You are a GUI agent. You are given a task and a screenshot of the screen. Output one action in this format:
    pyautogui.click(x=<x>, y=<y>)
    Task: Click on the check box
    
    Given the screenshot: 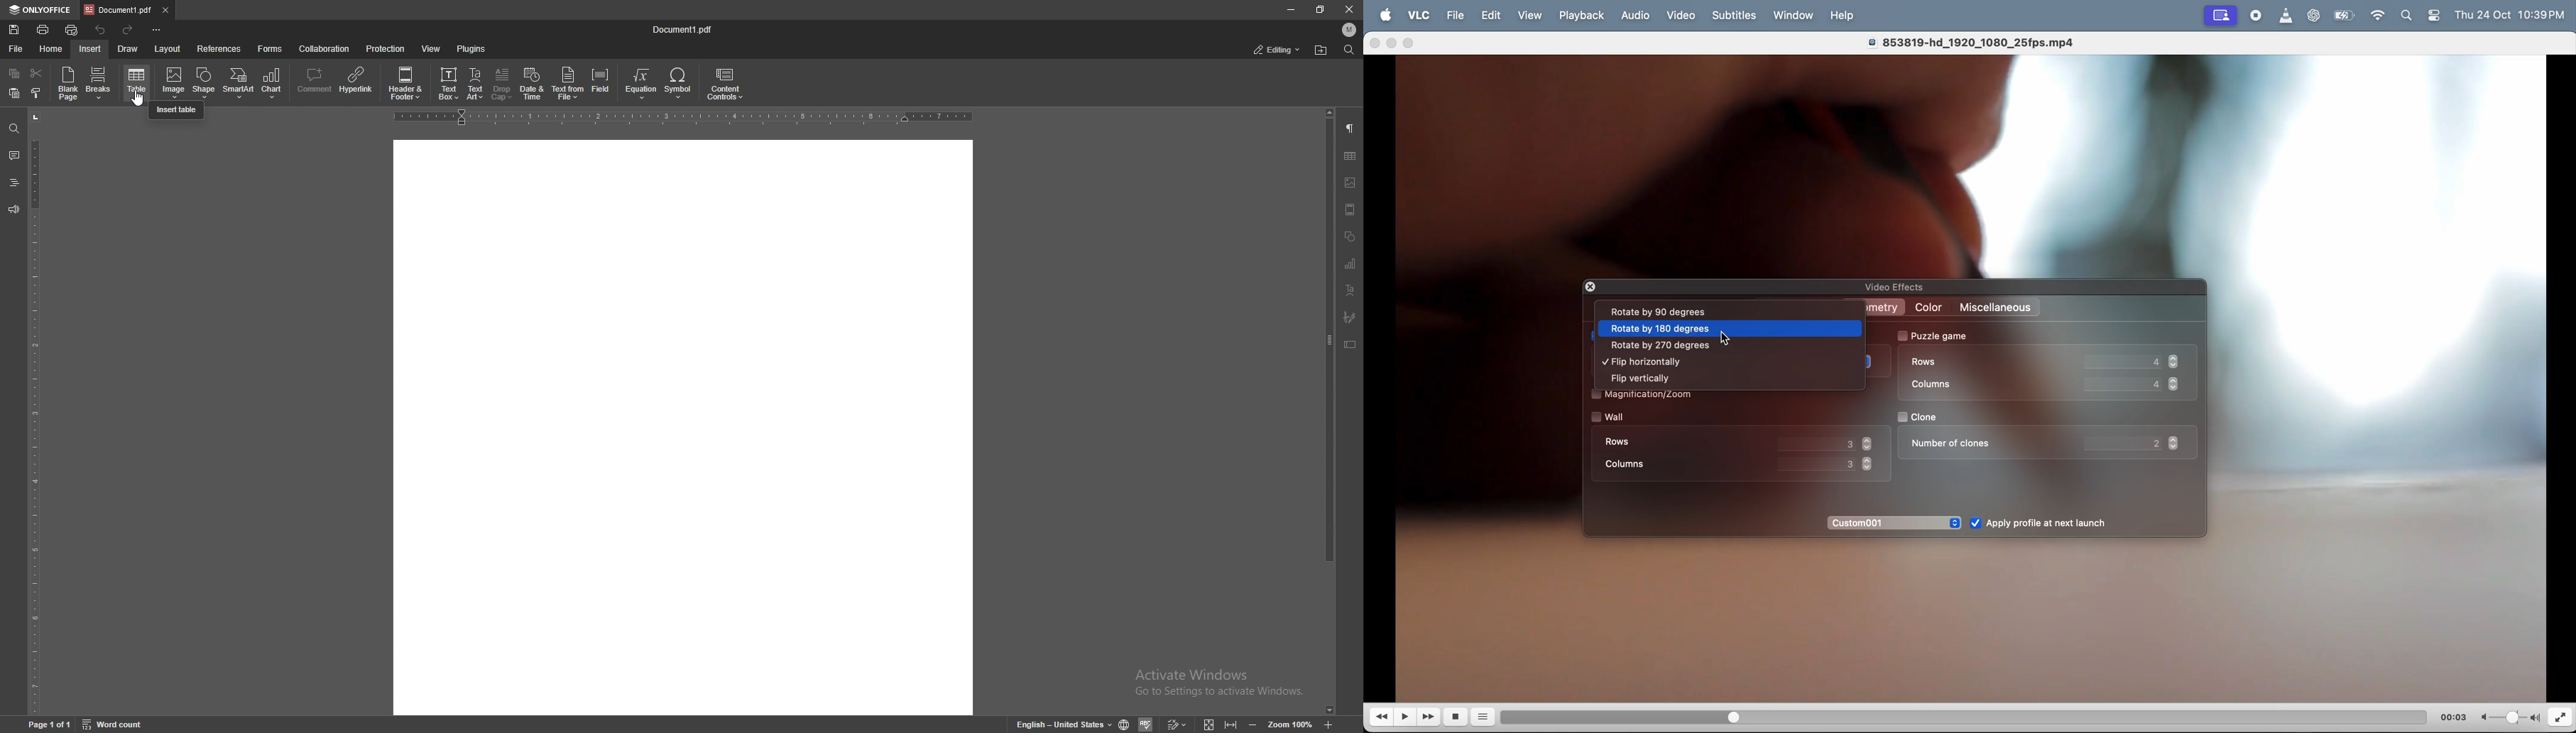 What is the action you would take?
    pyautogui.click(x=1975, y=523)
    